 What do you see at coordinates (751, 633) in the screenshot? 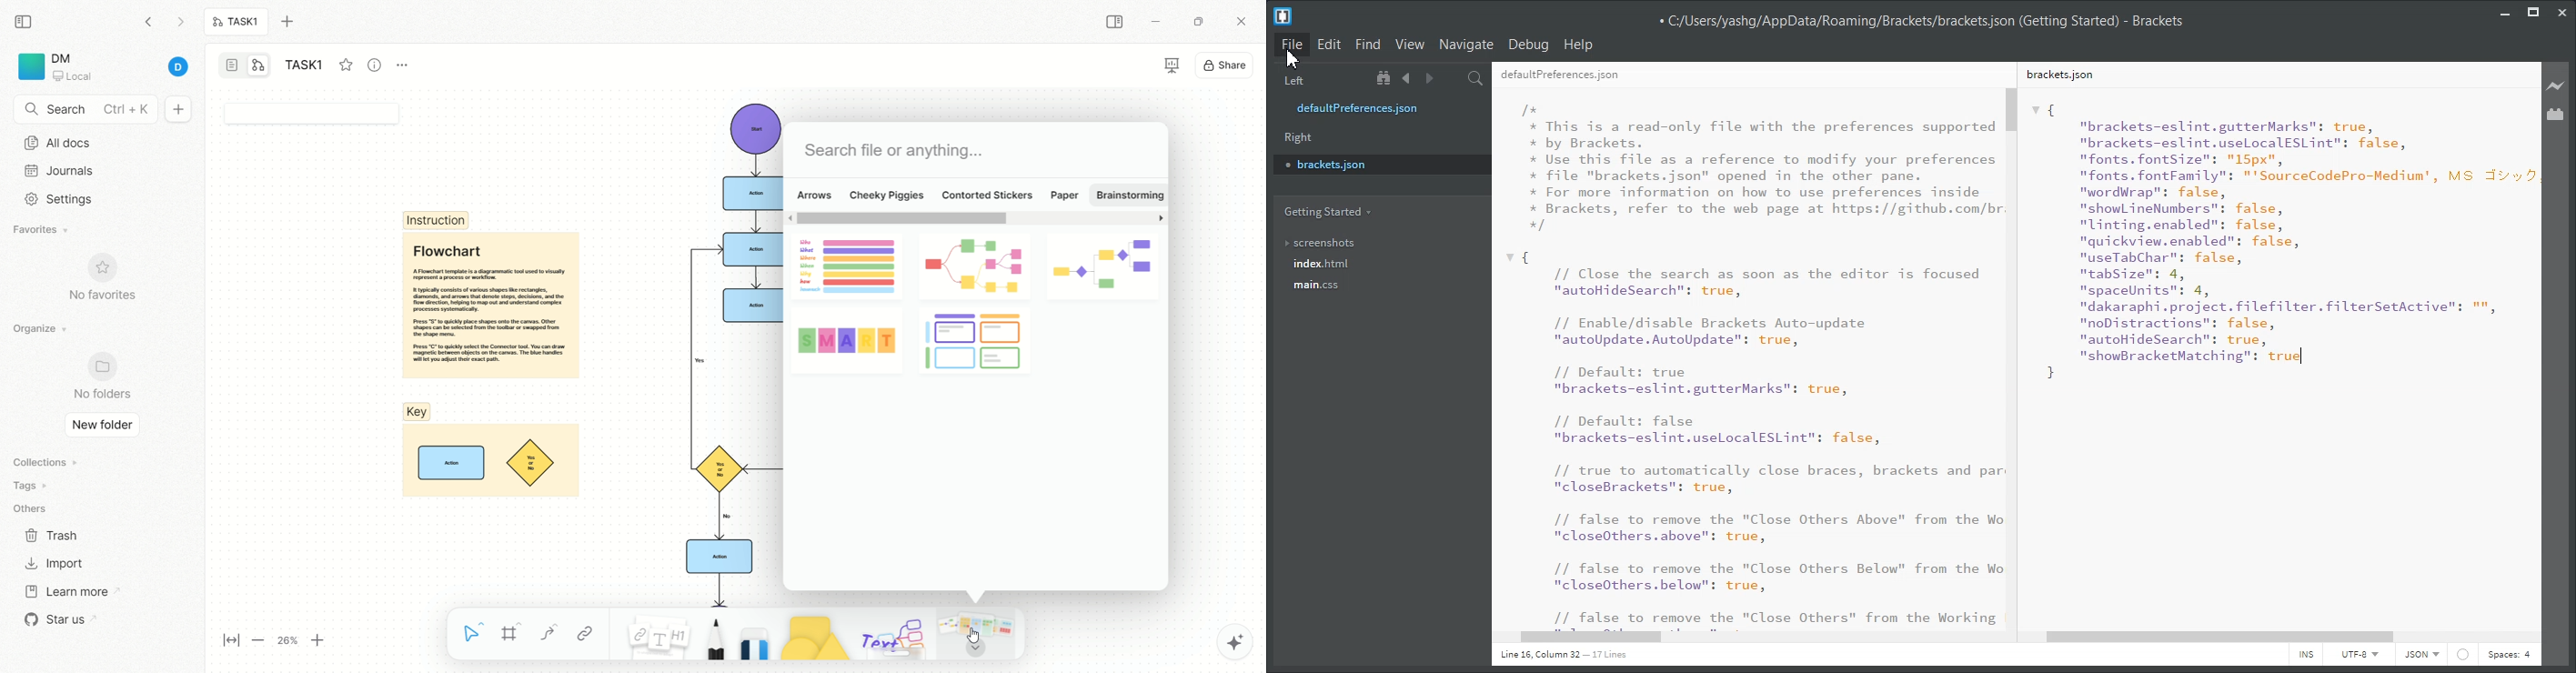
I see `eraser` at bounding box center [751, 633].